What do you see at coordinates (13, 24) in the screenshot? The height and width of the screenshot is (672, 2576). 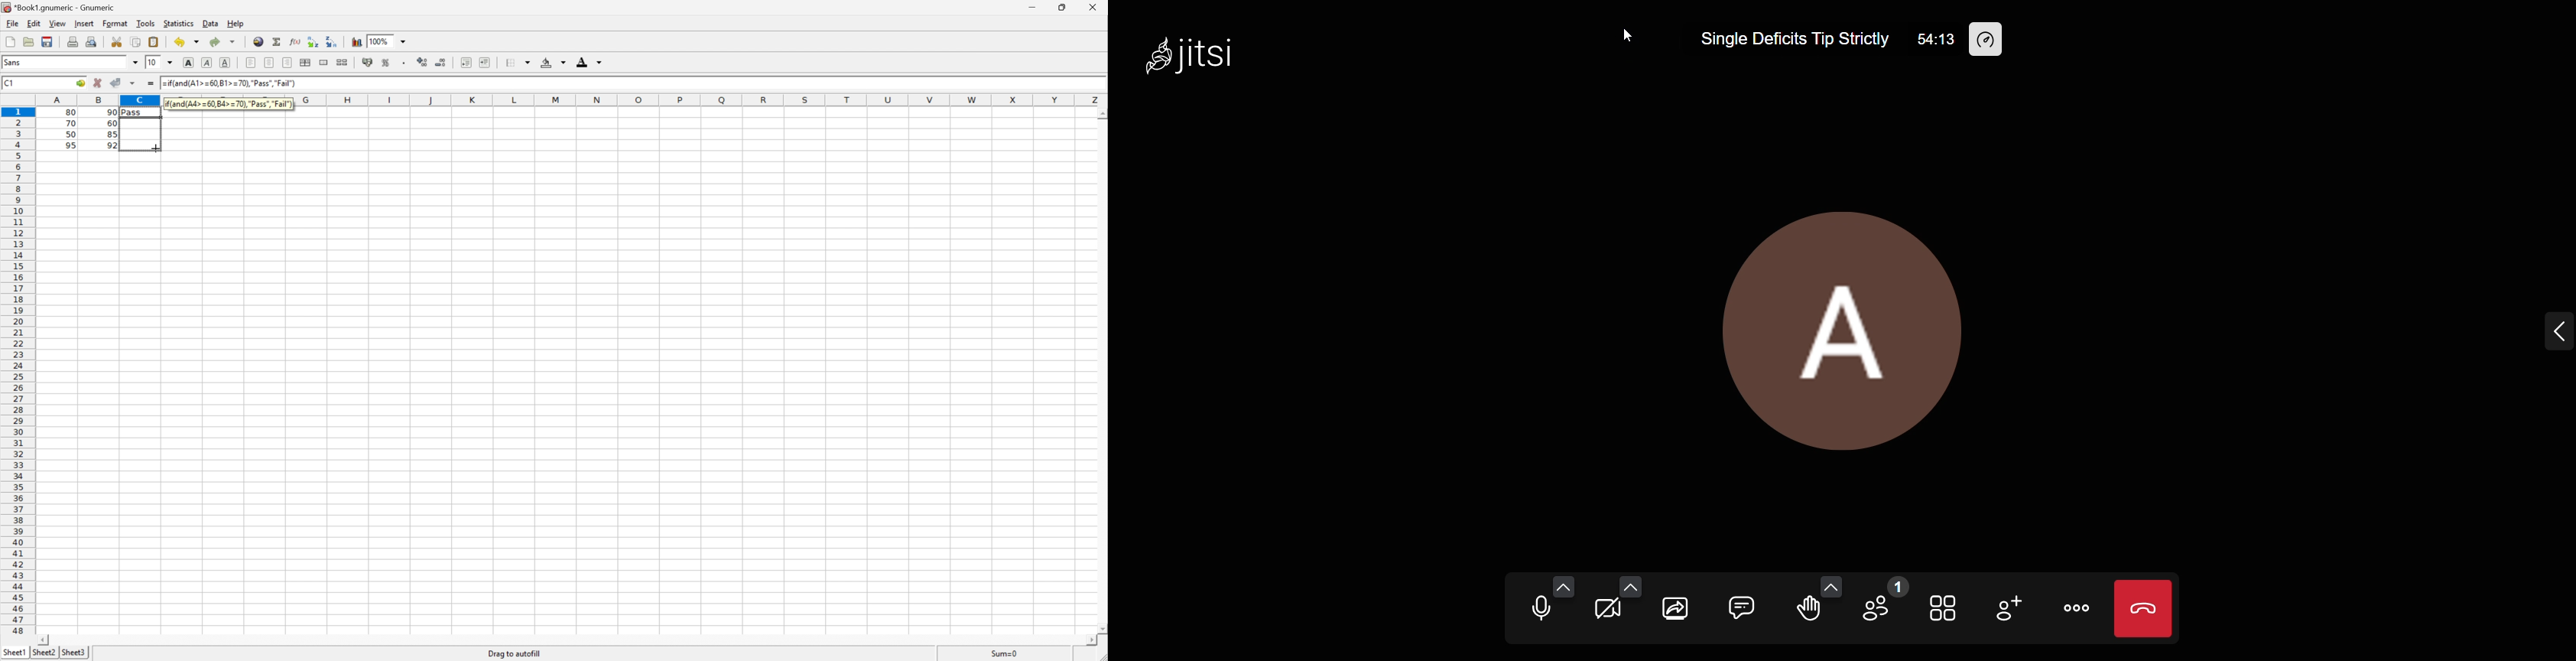 I see `File` at bounding box center [13, 24].